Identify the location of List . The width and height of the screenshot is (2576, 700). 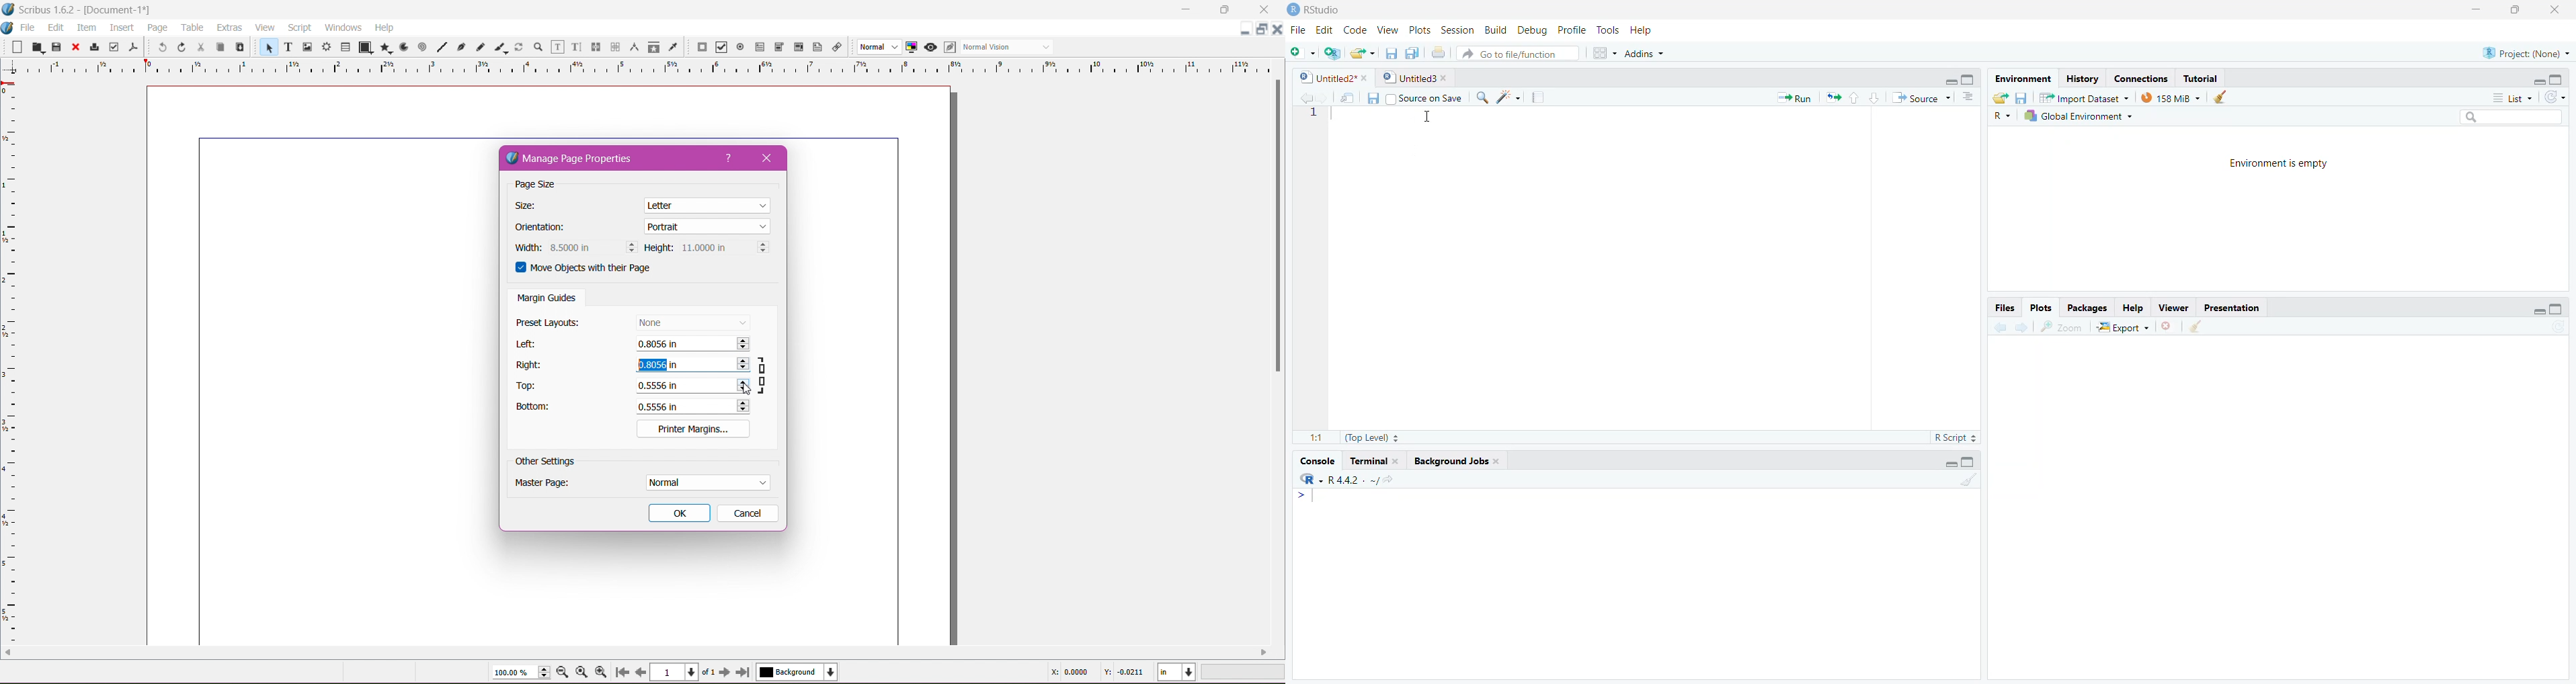
(2508, 97).